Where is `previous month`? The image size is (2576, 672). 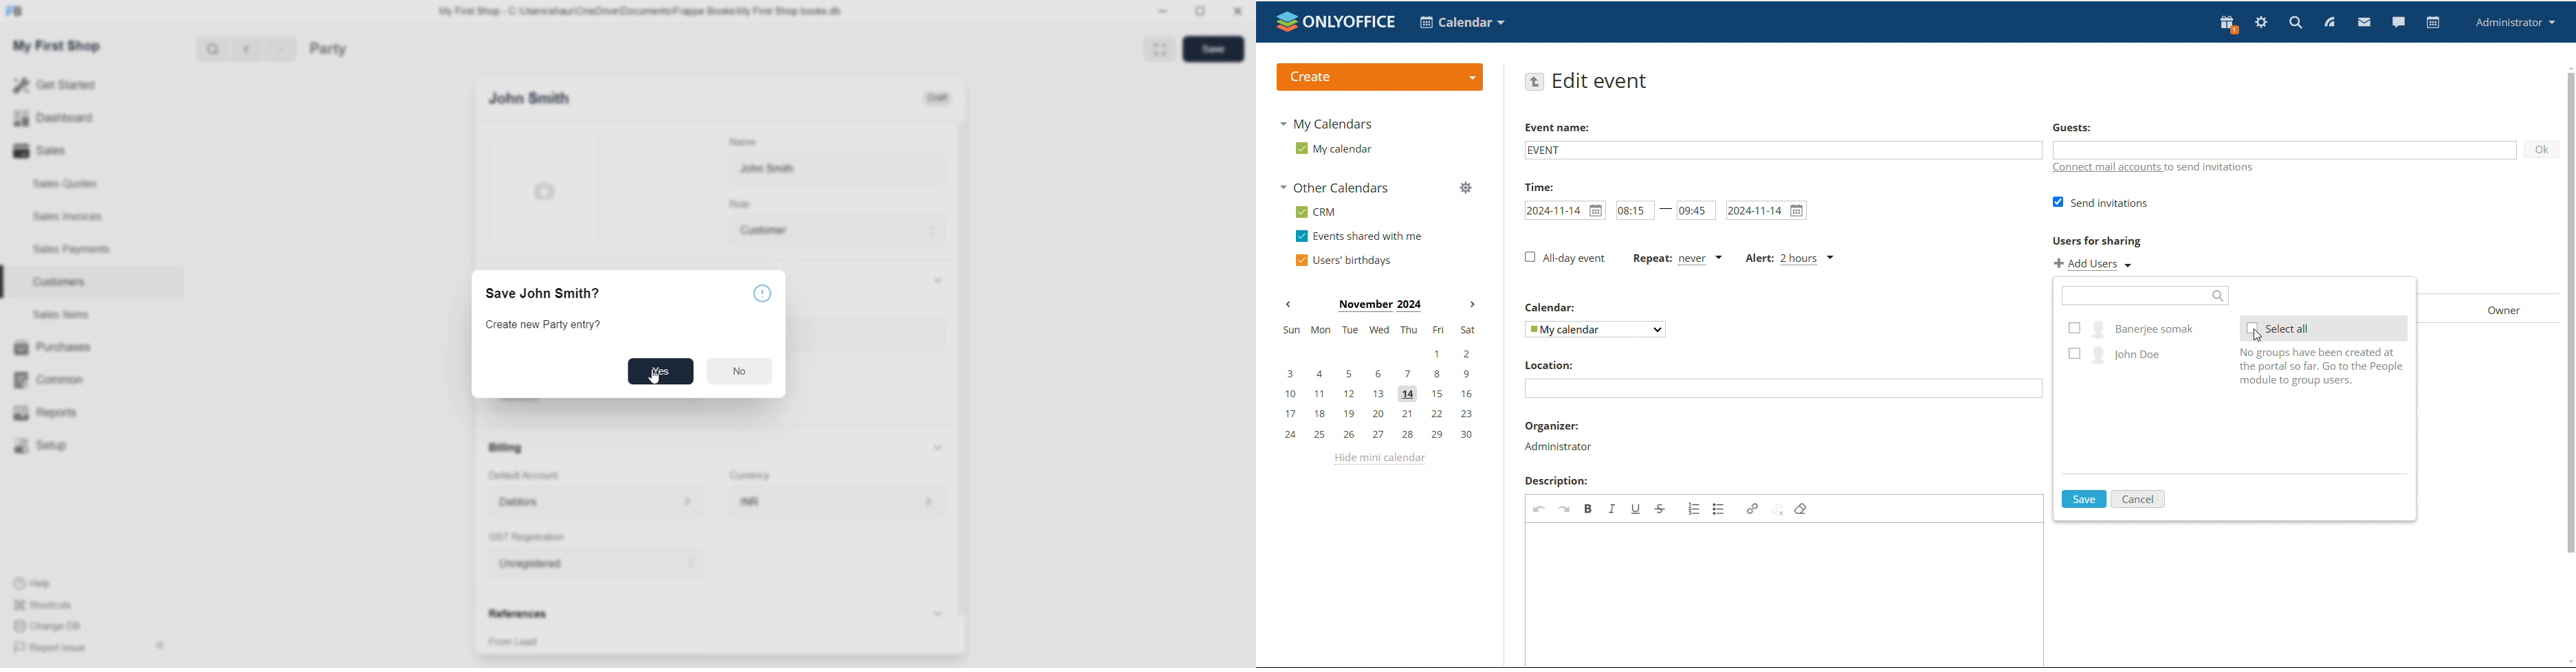
previous month is located at coordinates (1288, 304).